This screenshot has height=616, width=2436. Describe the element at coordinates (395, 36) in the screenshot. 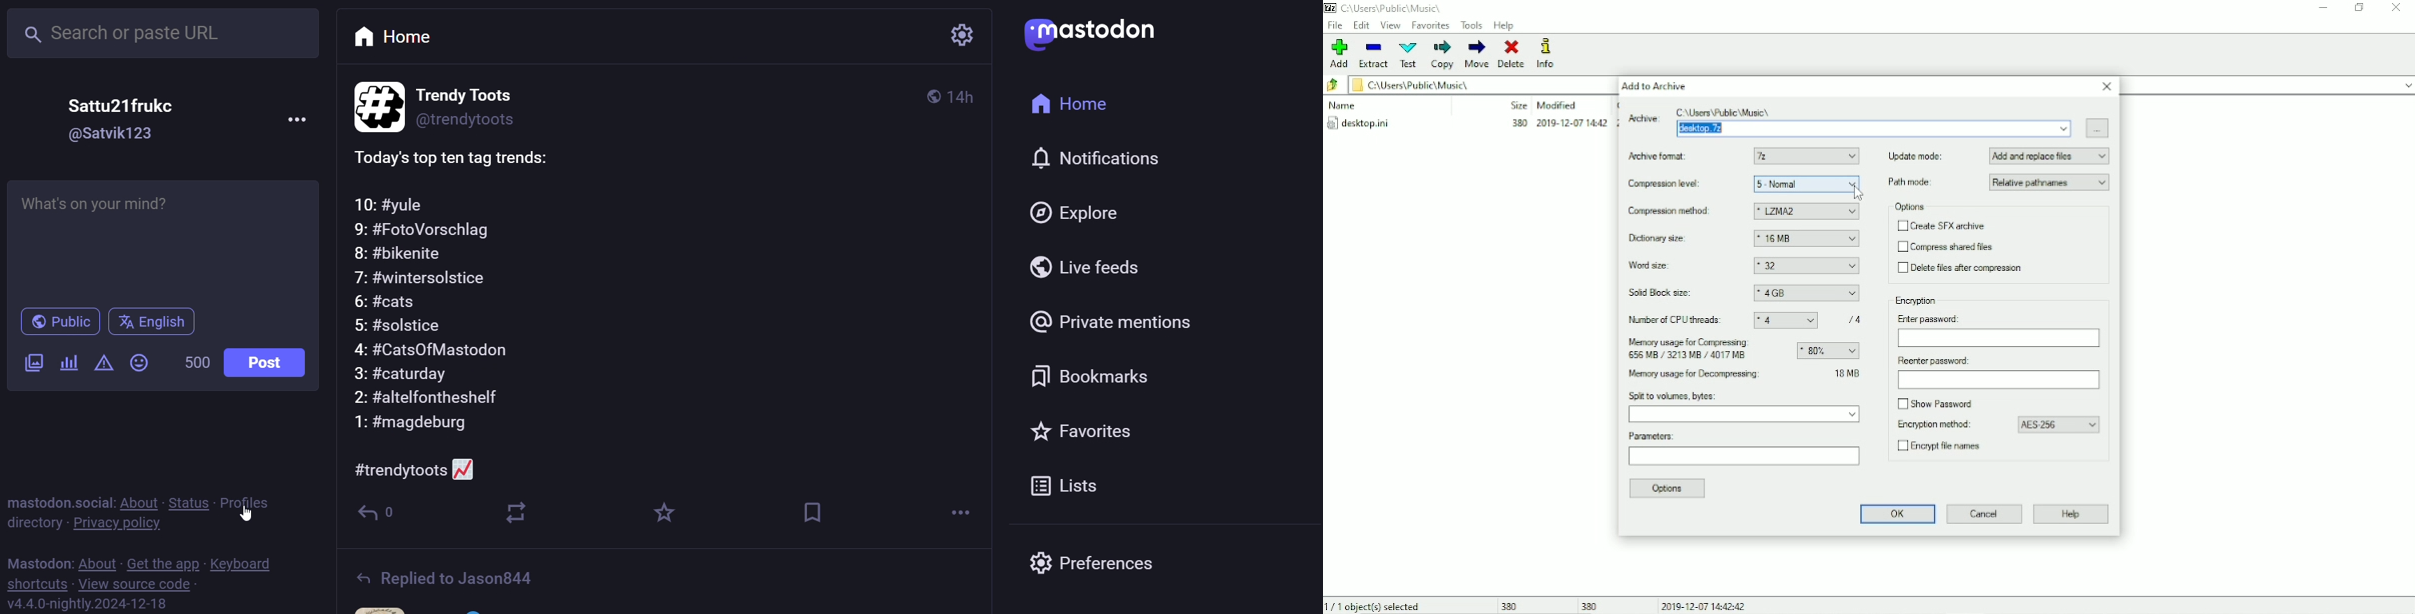

I see `home` at that location.